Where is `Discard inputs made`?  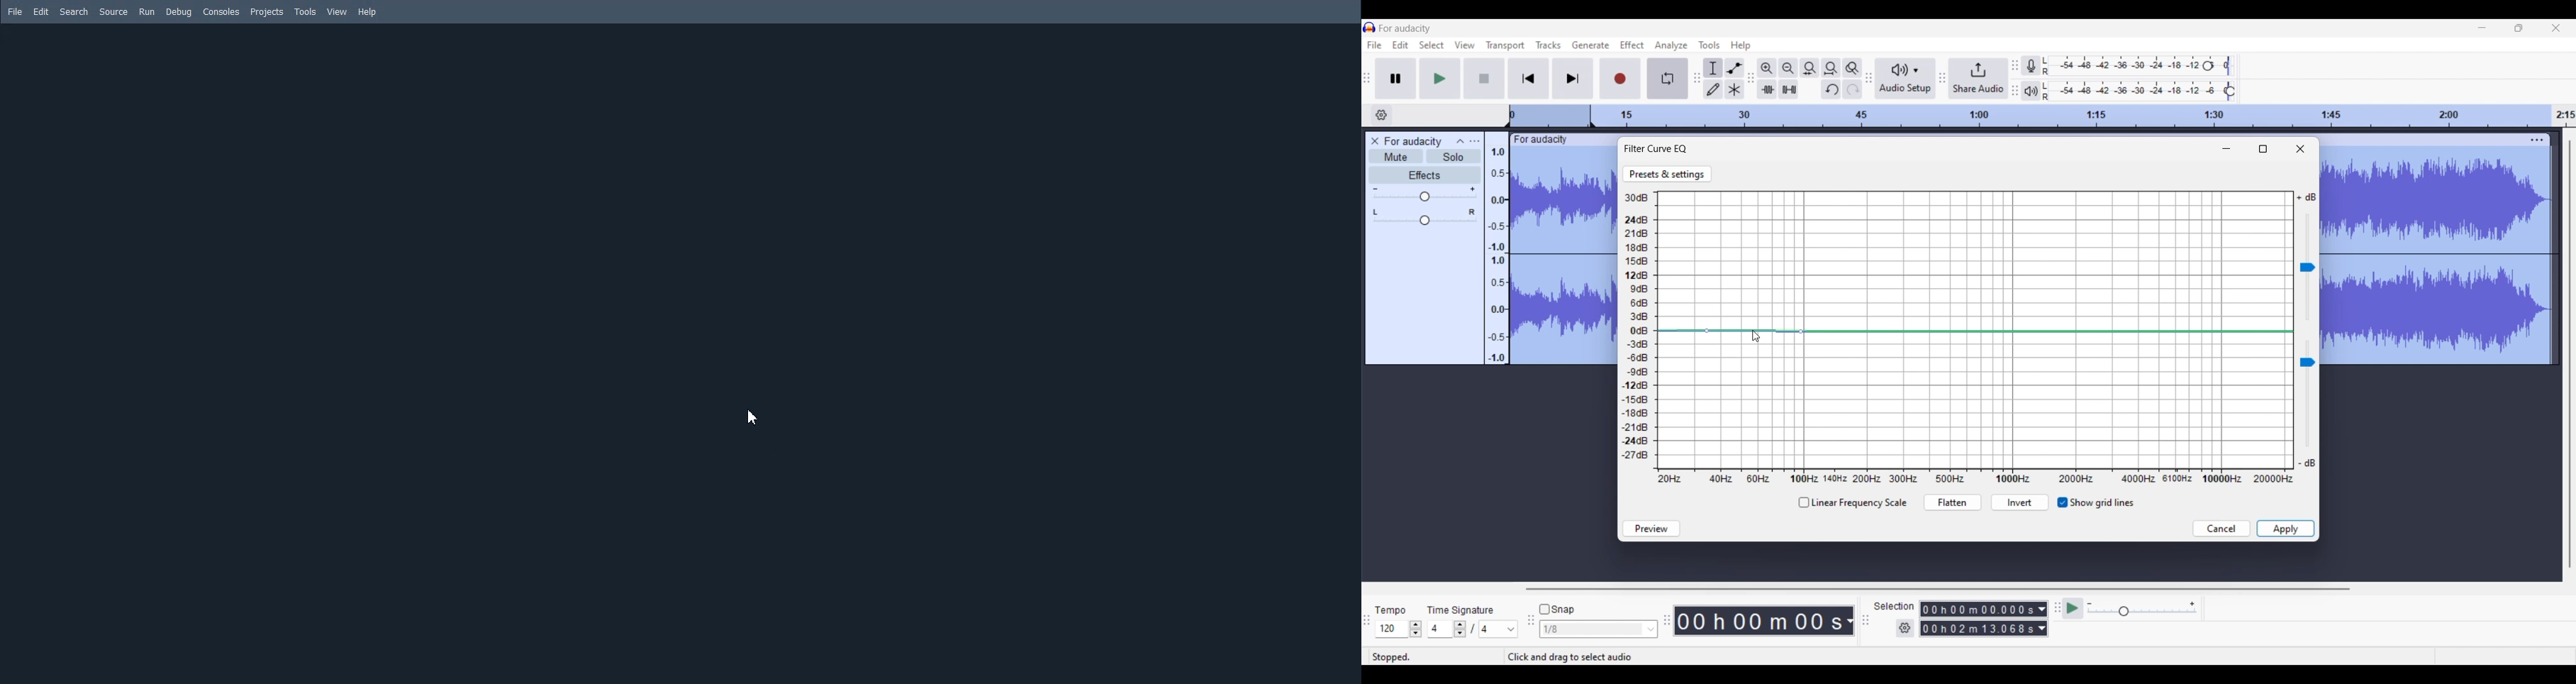
Discard inputs made is located at coordinates (2222, 529).